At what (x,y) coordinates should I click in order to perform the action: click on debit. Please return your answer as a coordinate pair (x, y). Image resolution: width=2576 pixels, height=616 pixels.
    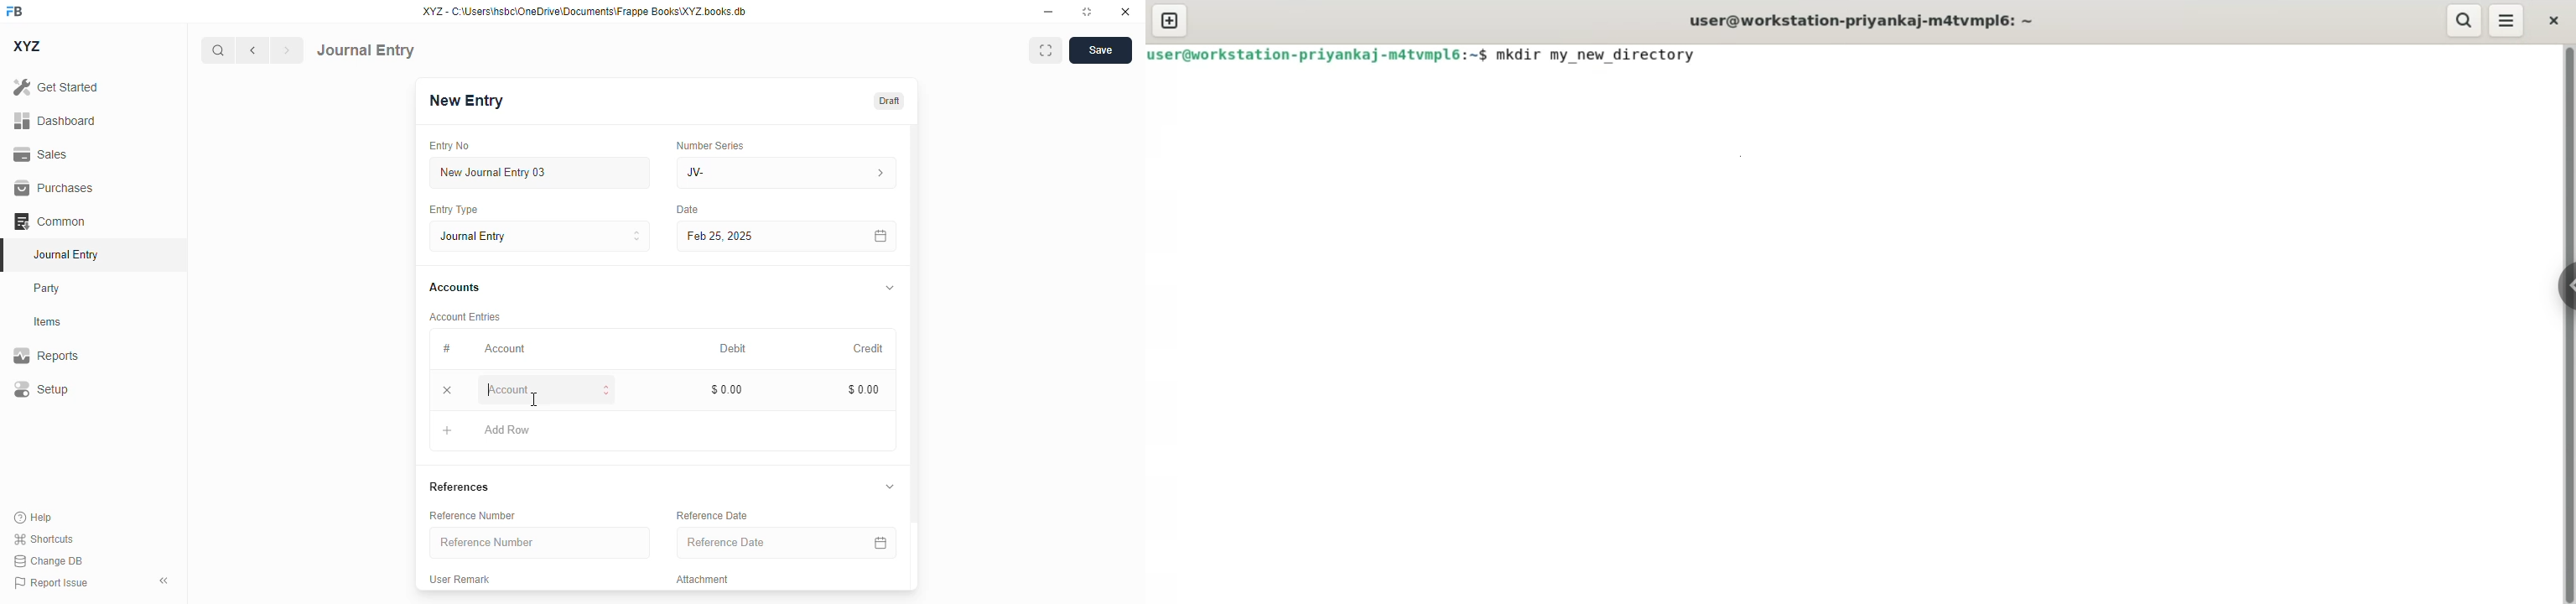
    Looking at the image, I should click on (734, 350).